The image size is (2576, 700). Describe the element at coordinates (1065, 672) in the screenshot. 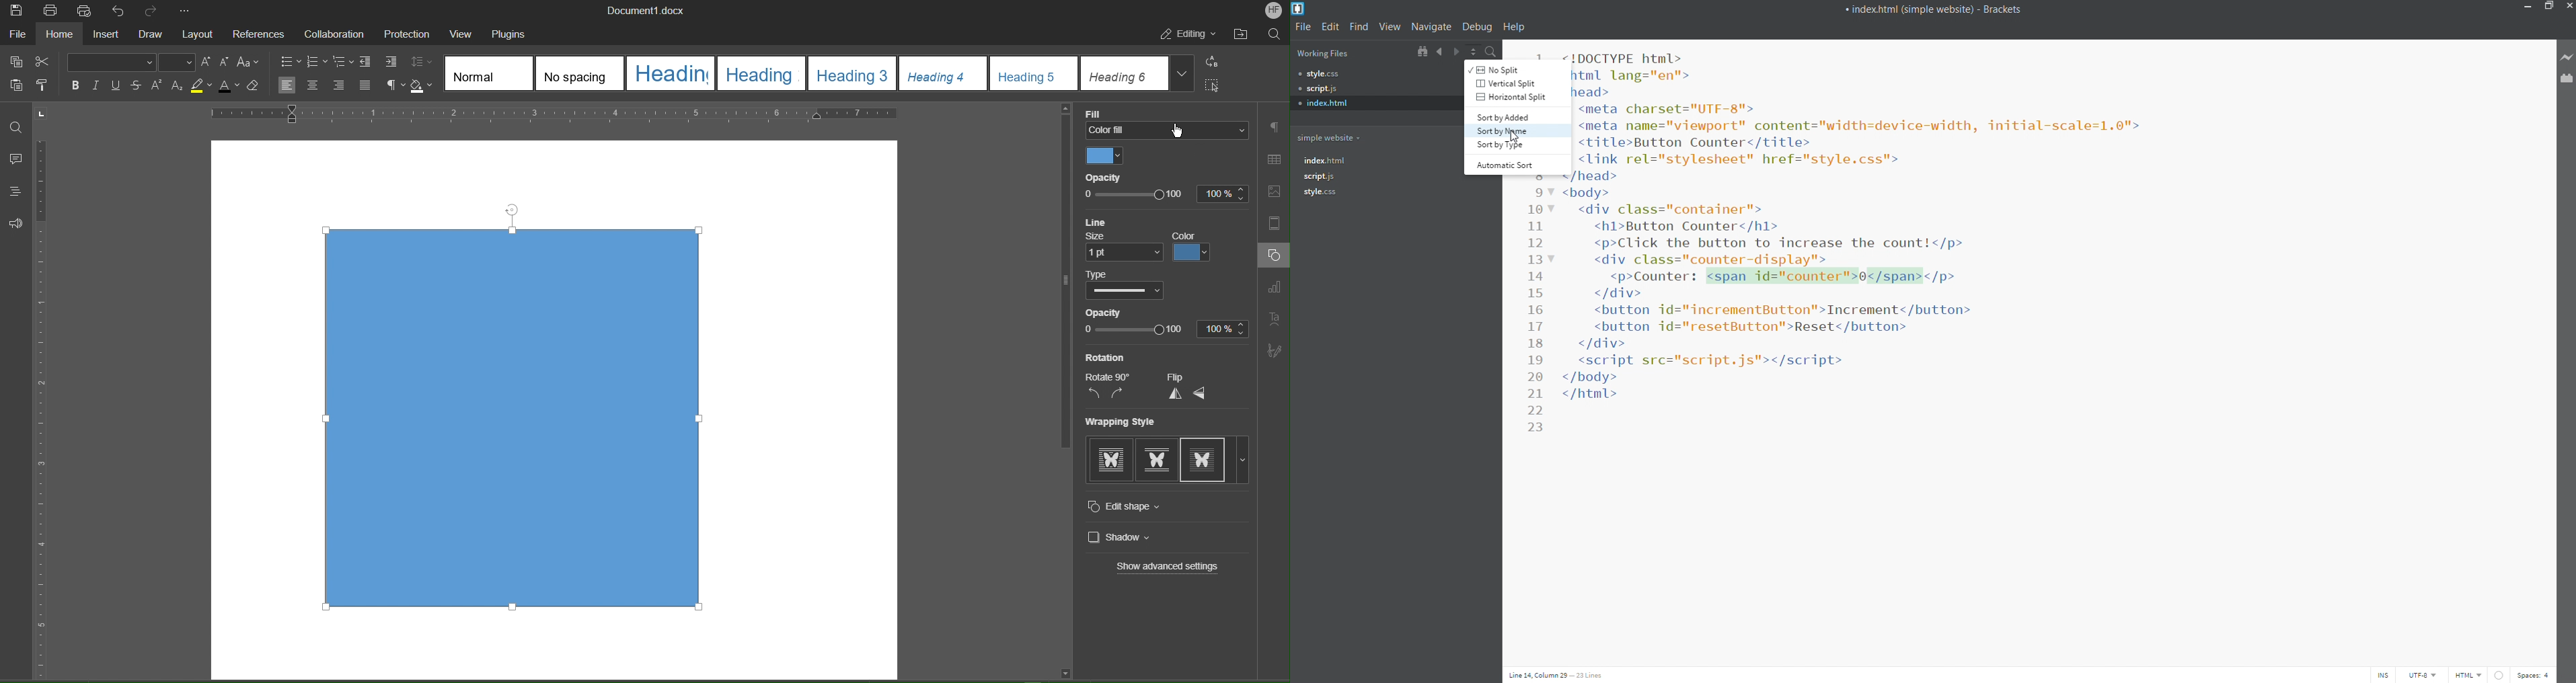

I see `Scroll down` at that location.